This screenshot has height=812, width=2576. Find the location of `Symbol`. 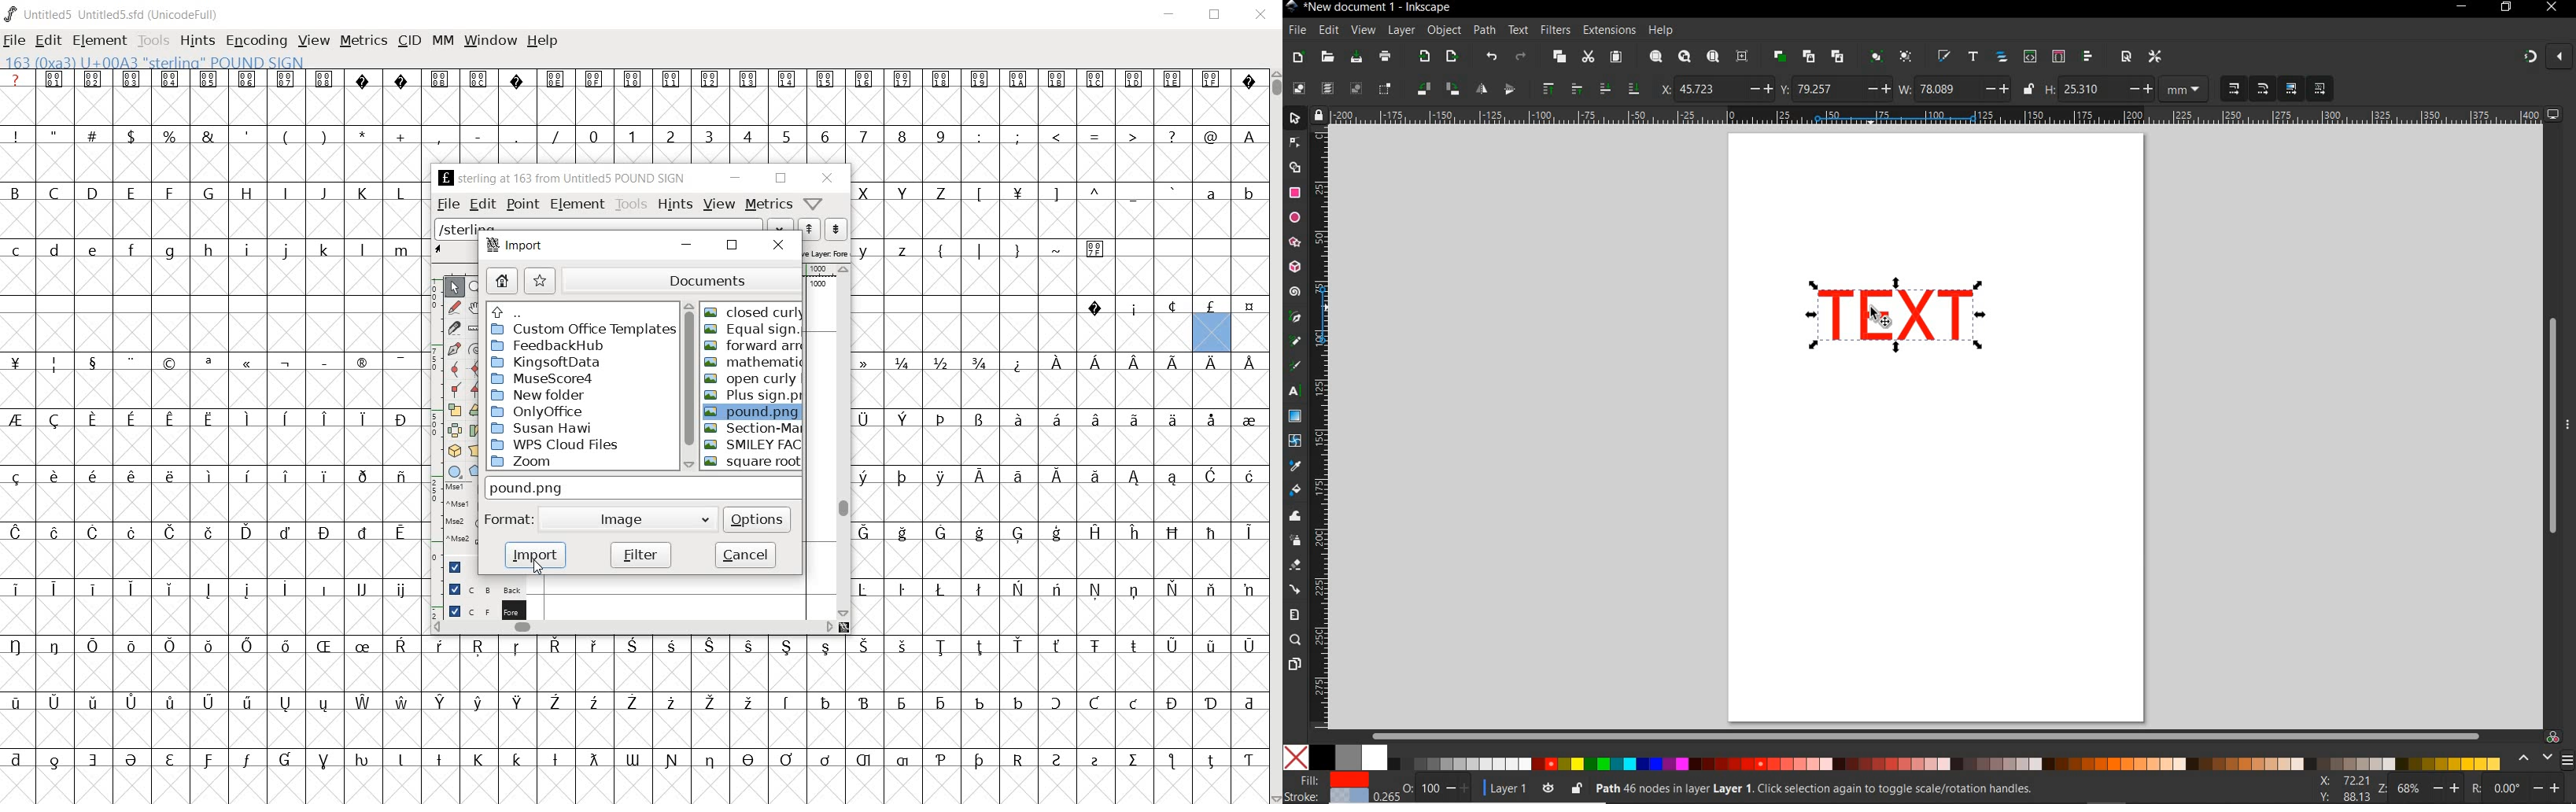

Symbol is located at coordinates (1097, 590).